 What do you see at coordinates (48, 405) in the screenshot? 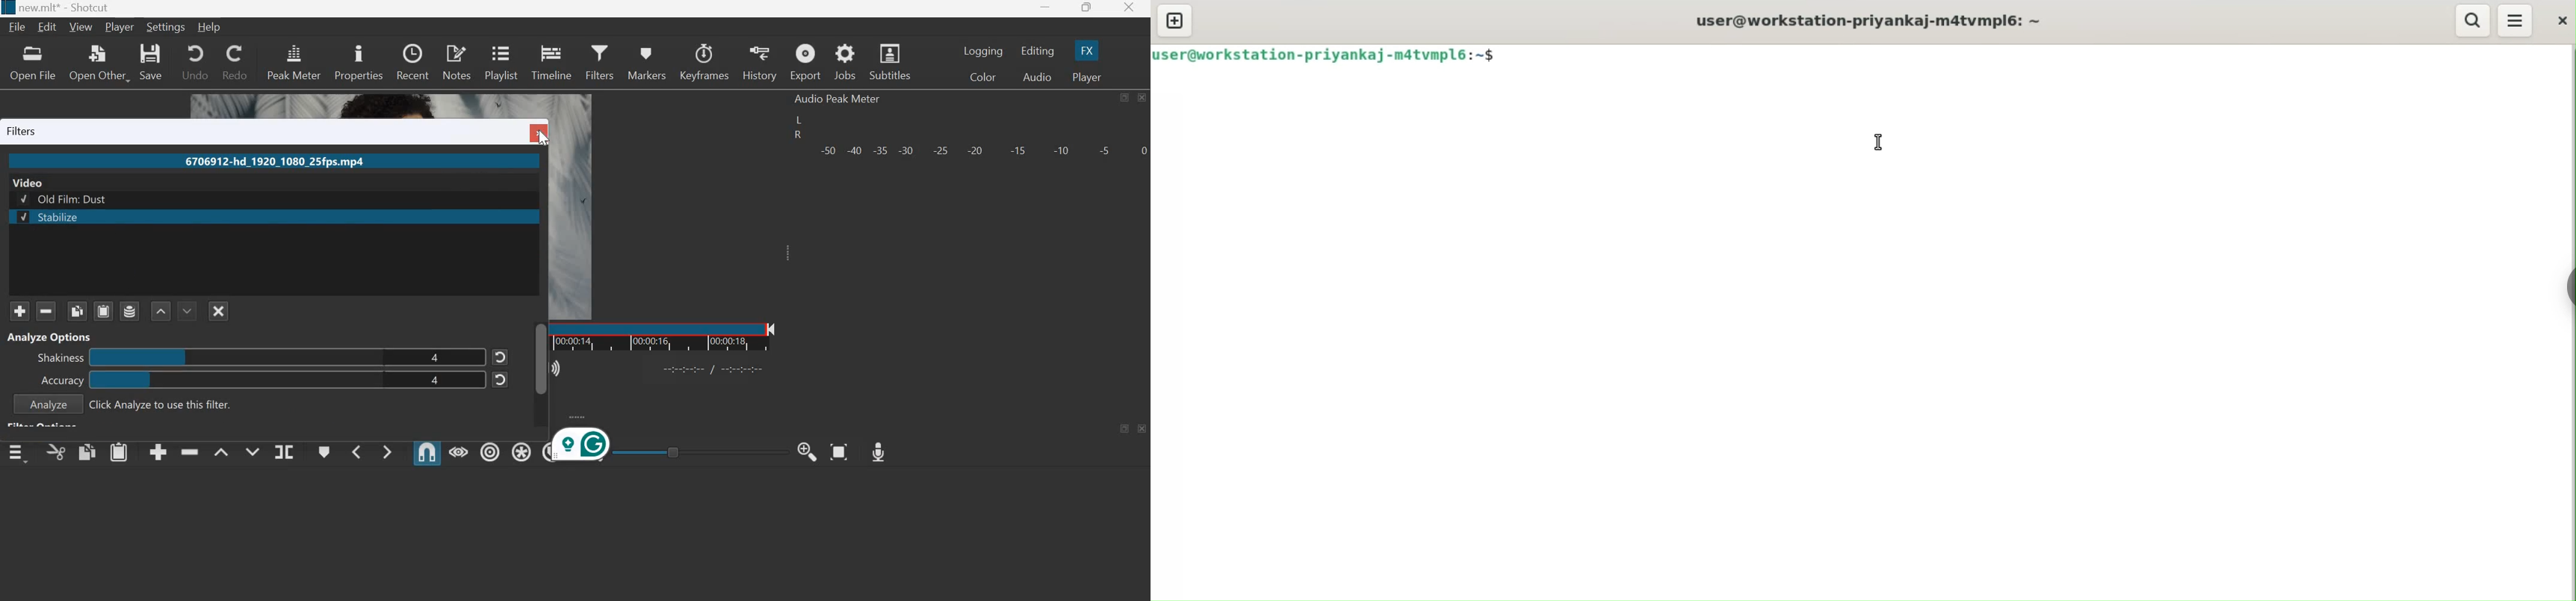
I see `Analyze` at bounding box center [48, 405].